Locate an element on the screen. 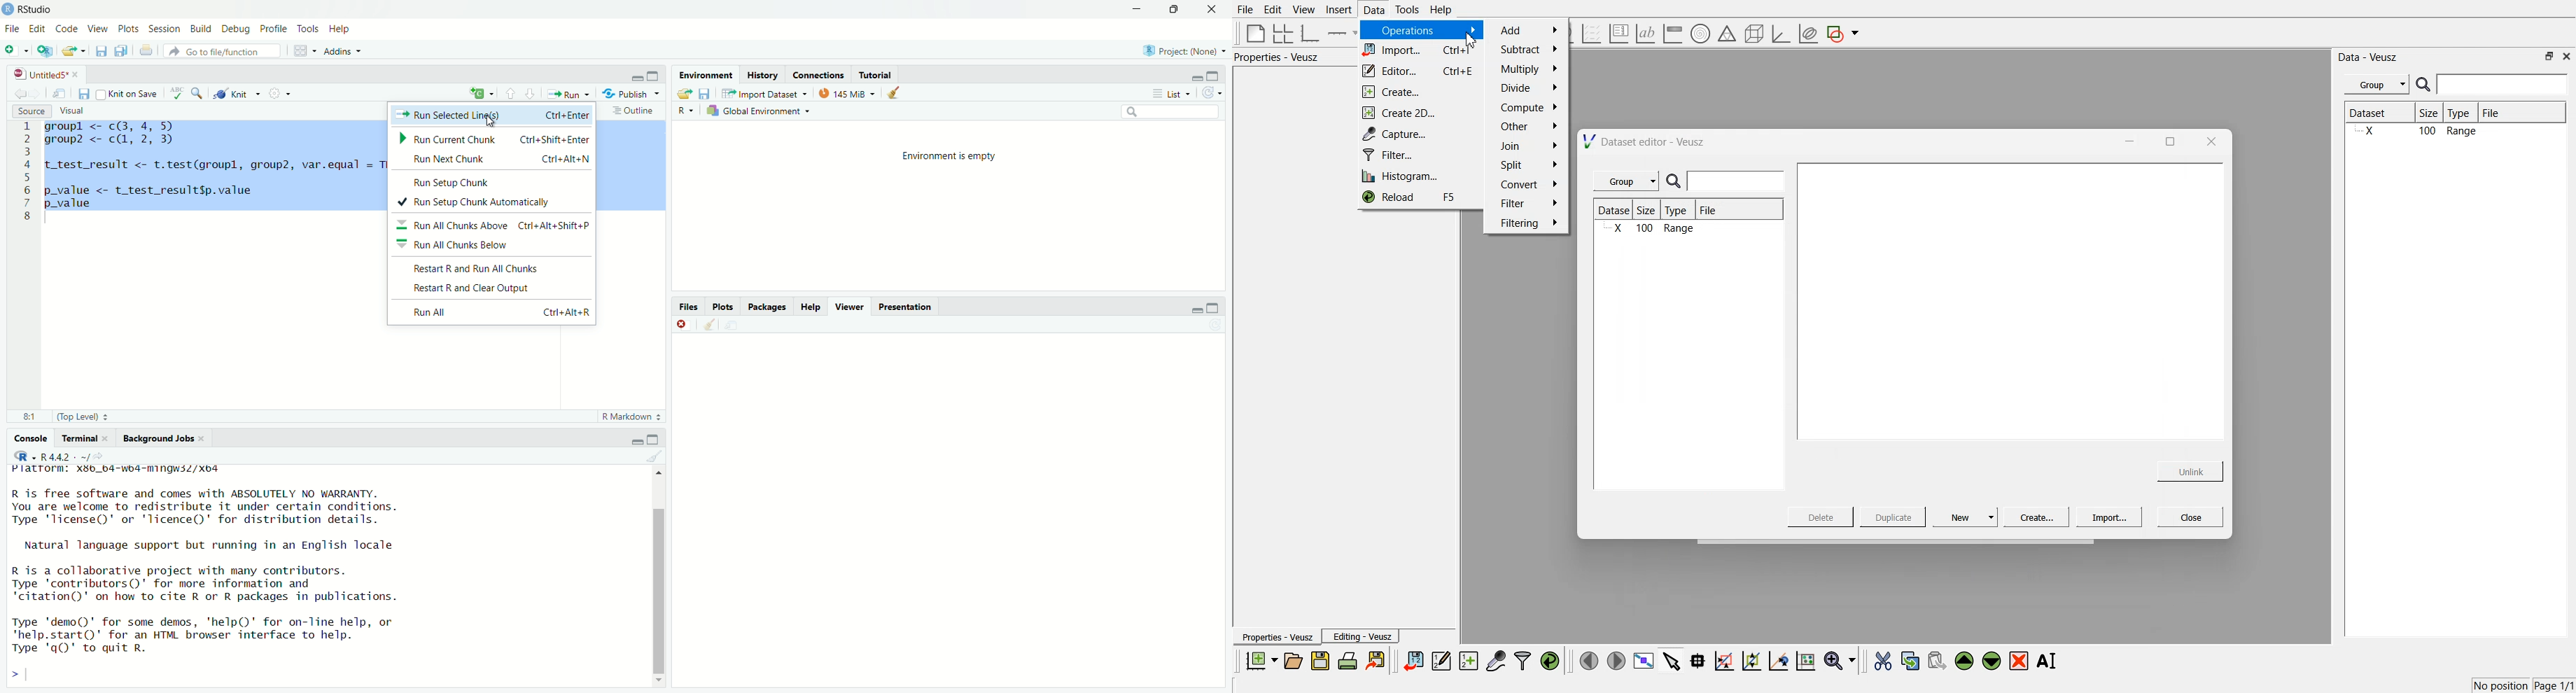 The image size is (2576, 700). save is located at coordinates (85, 94).